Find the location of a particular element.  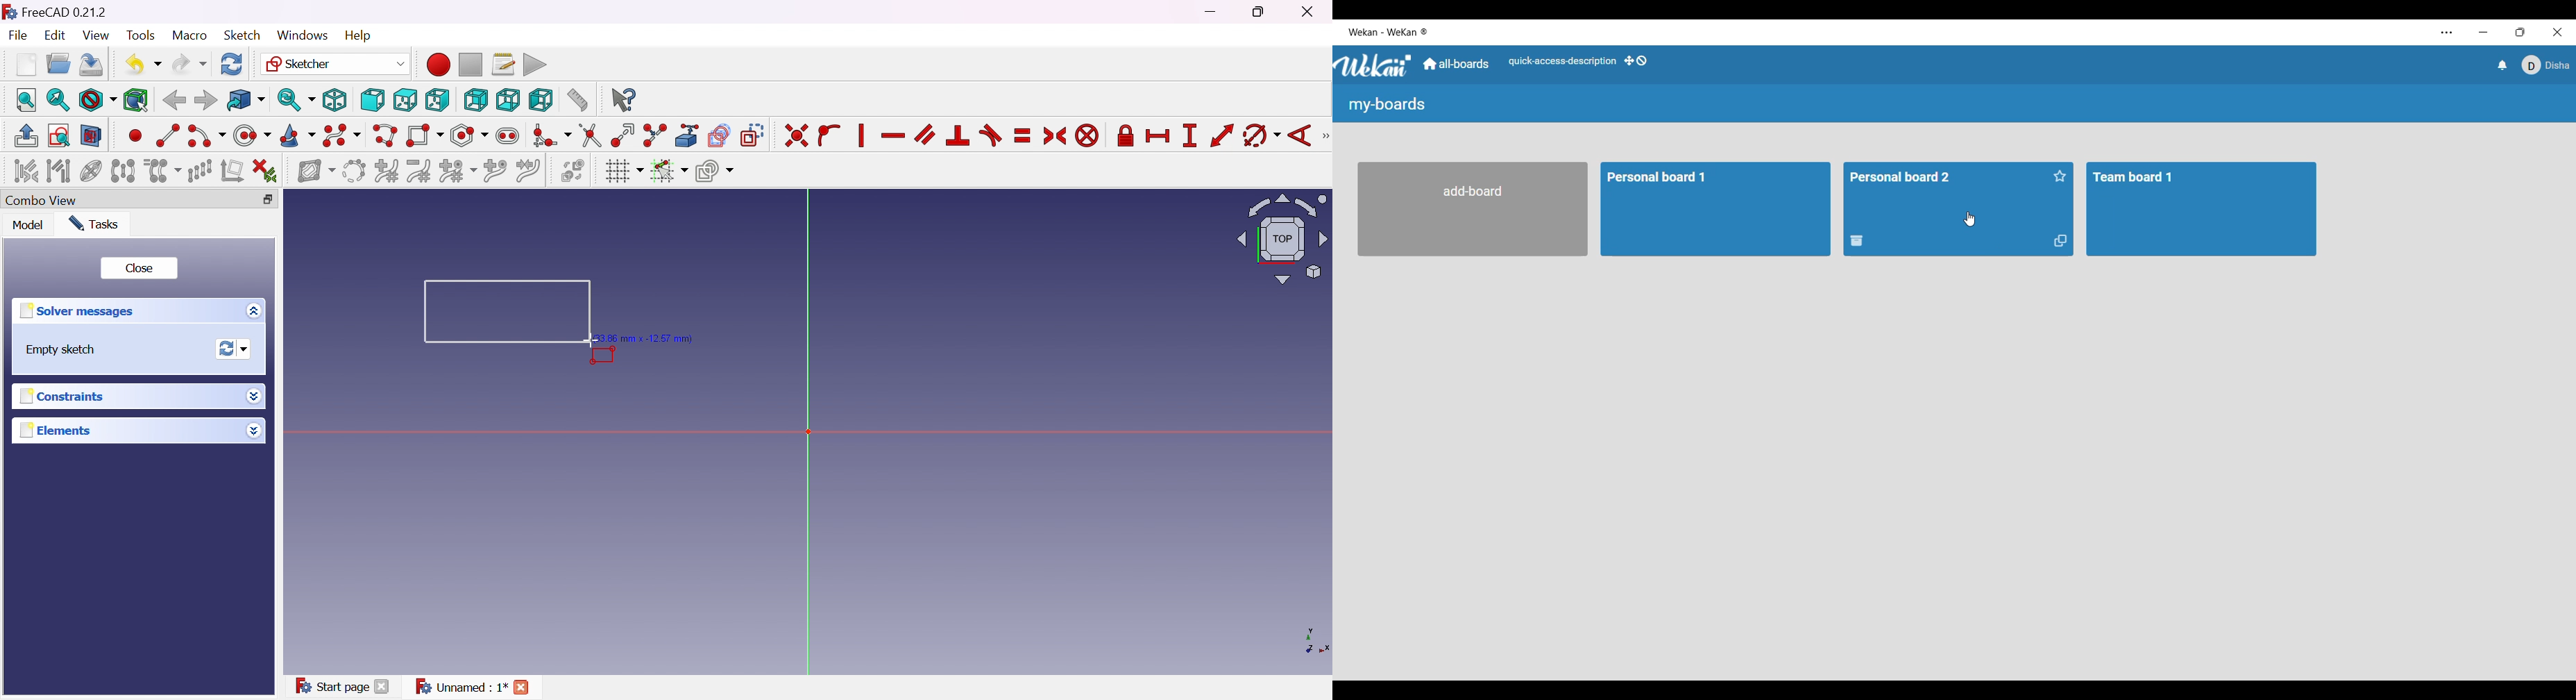

Isometric is located at coordinates (335, 100).